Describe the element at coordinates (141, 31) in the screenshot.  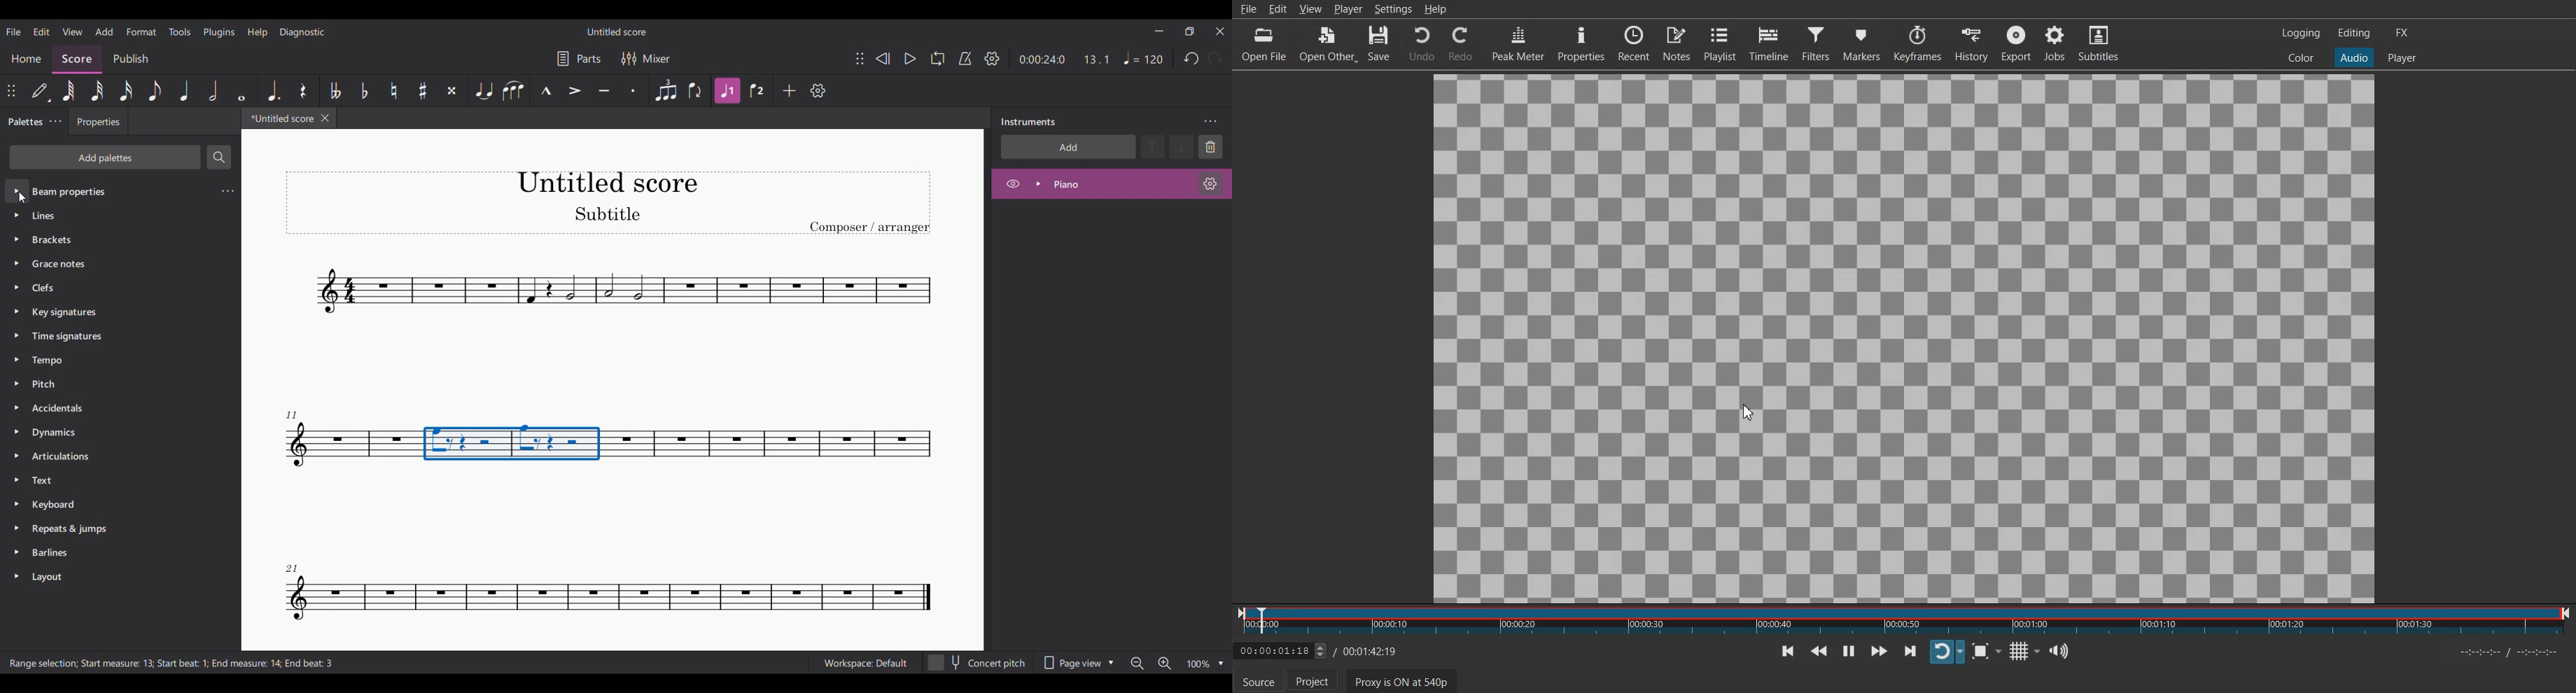
I see `Format menu` at that location.